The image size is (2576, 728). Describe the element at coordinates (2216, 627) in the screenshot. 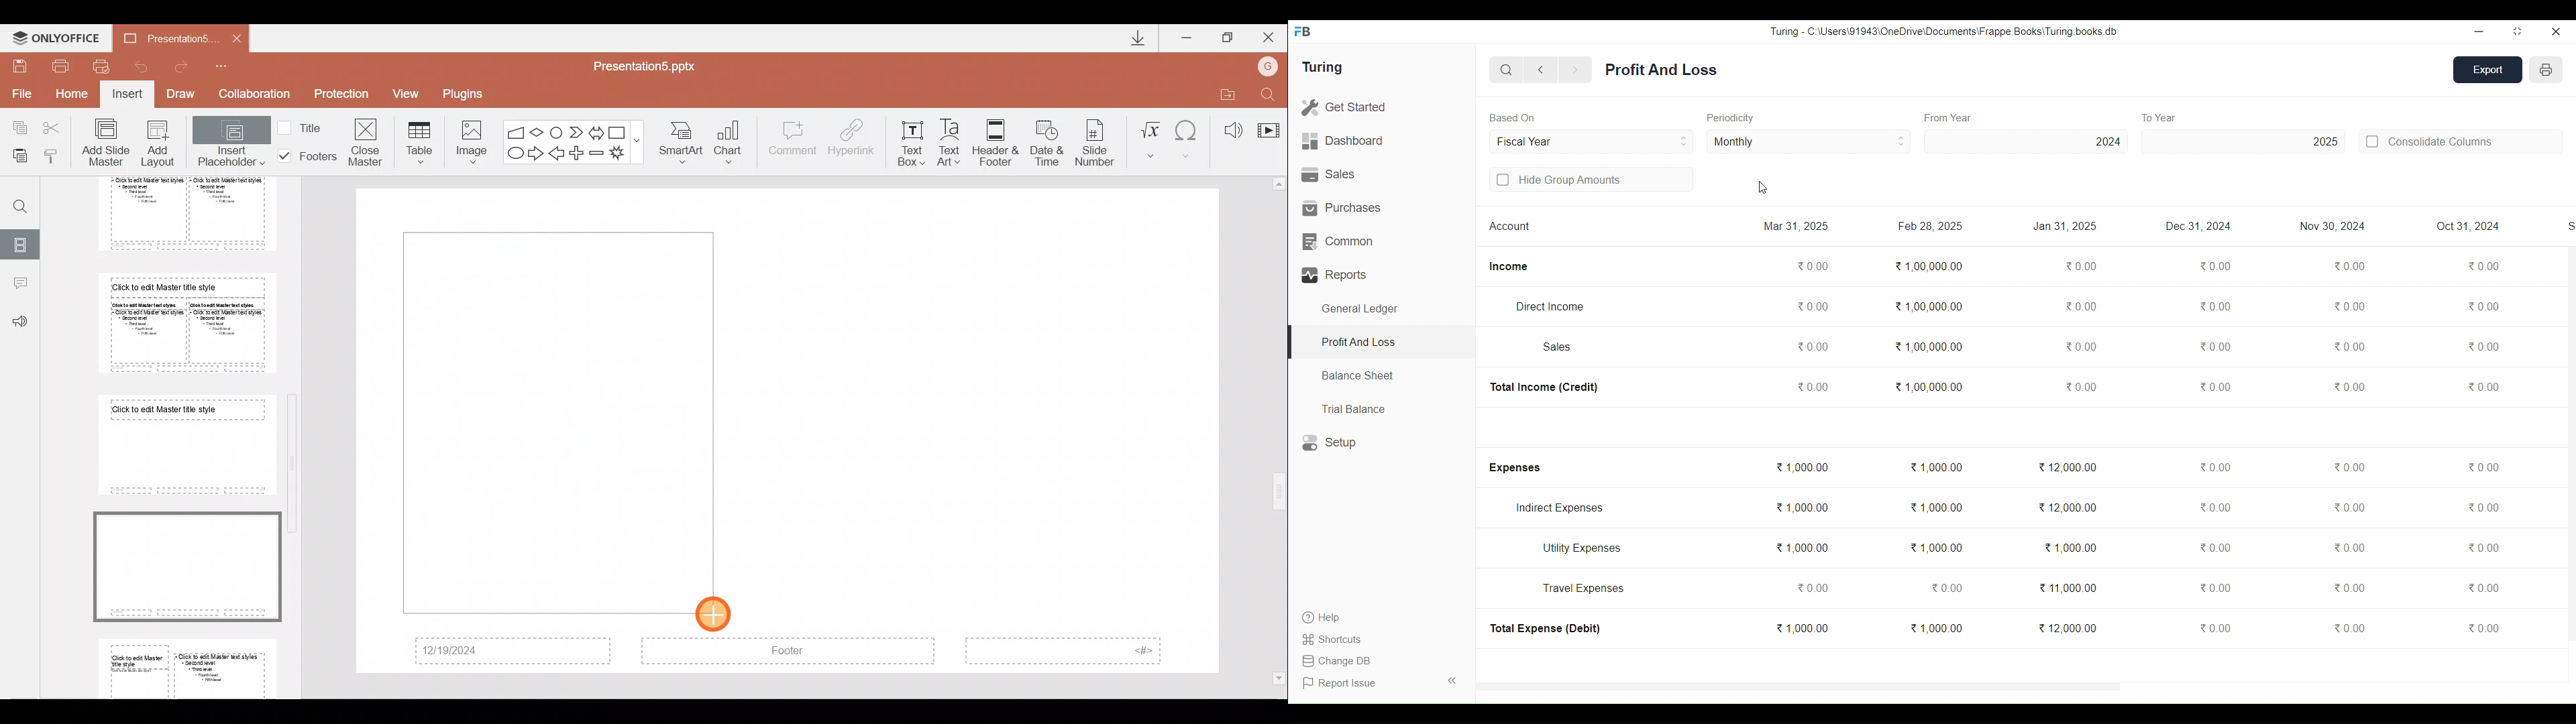

I see `0.00` at that location.